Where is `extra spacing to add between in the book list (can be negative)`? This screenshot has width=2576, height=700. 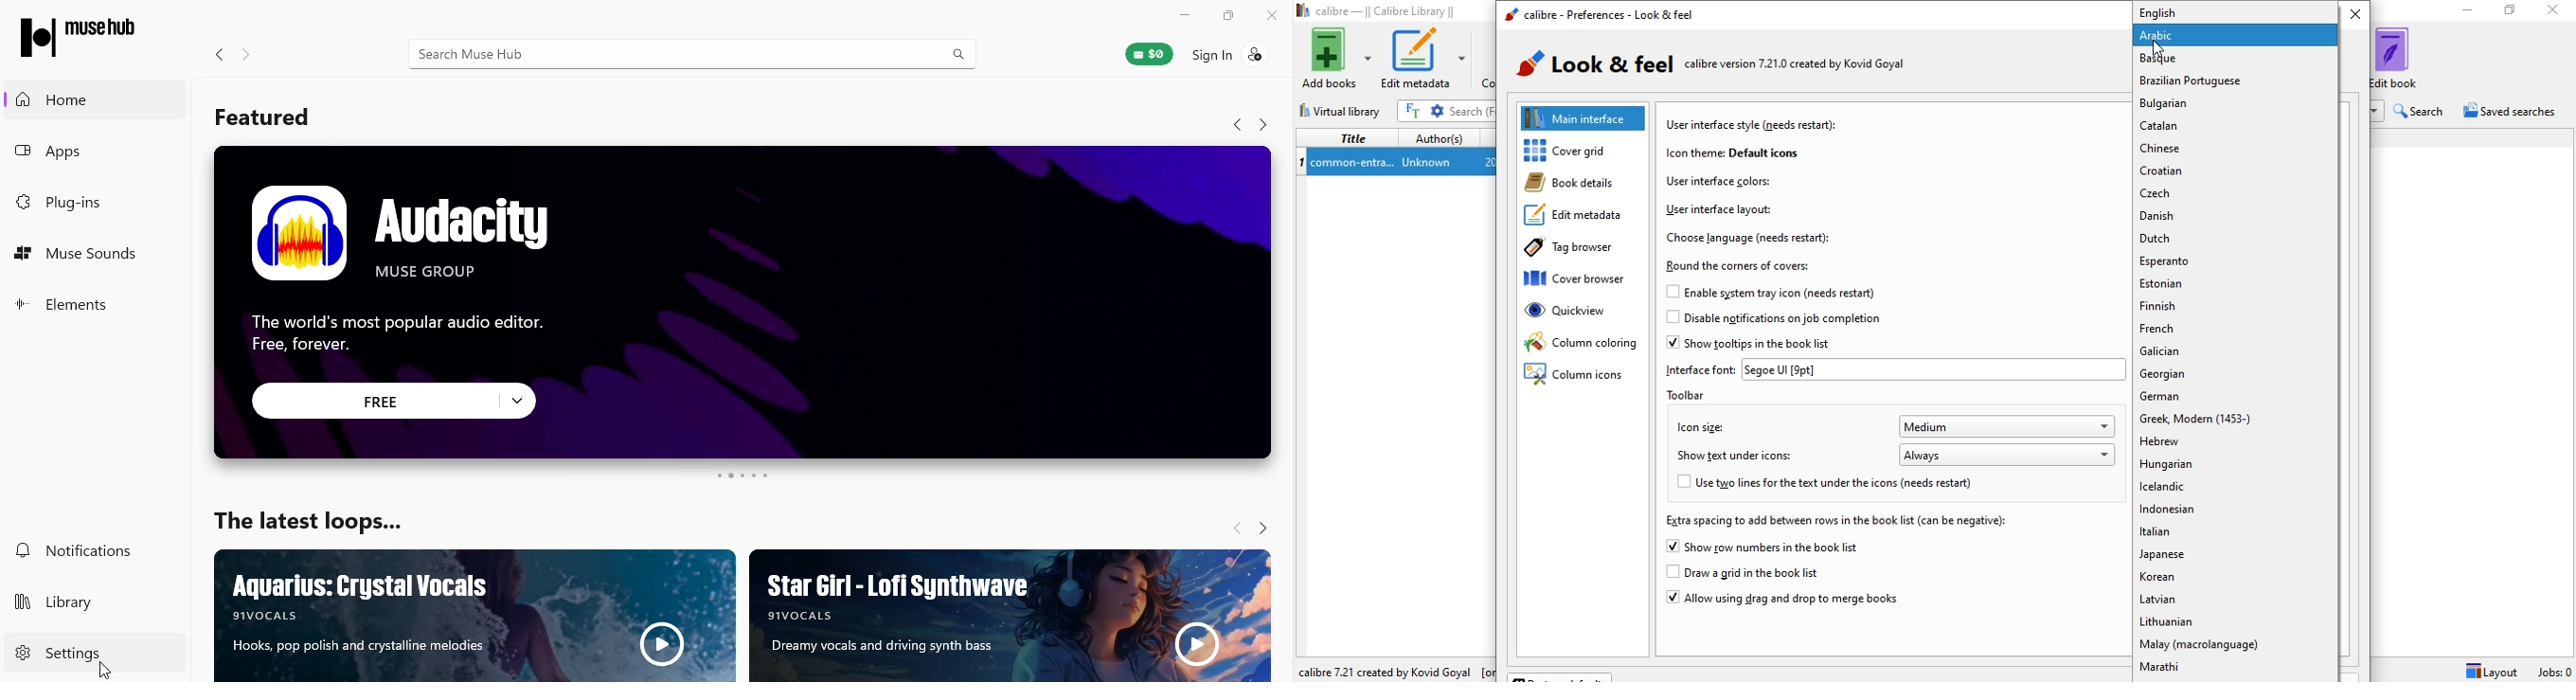 extra spacing to add between in the book list (can be negative) is located at coordinates (1834, 520).